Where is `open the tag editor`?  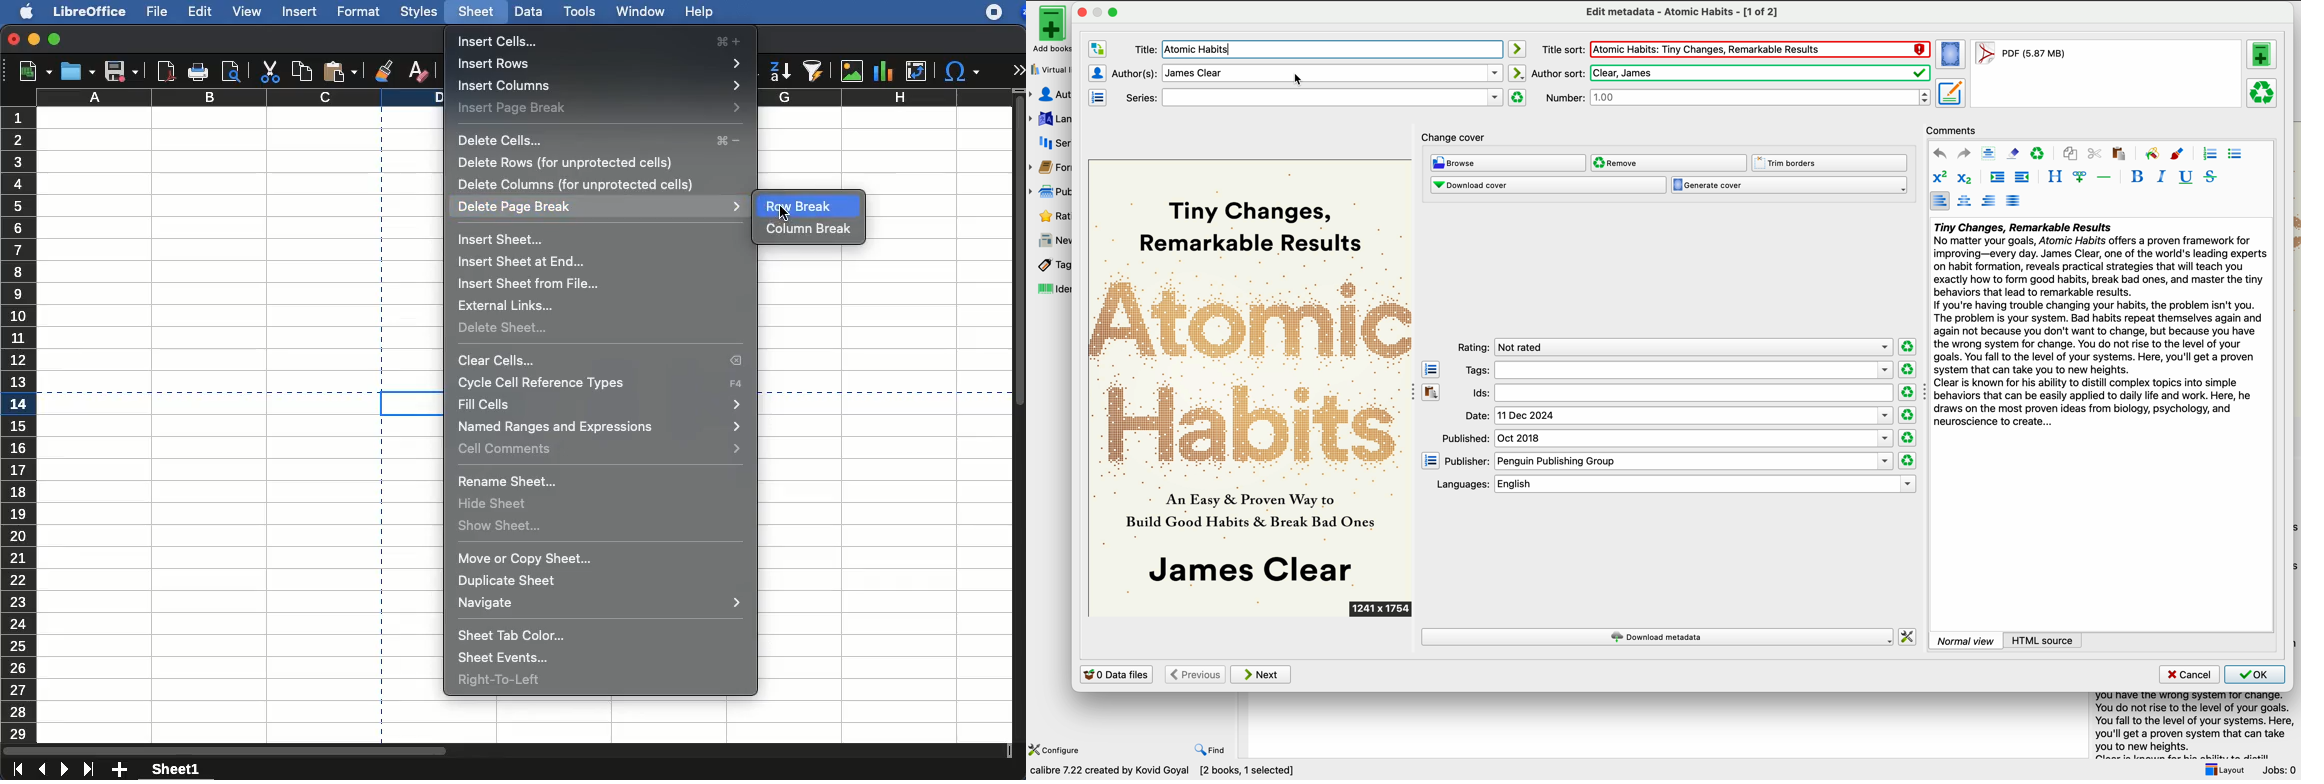
open the tag editor is located at coordinates (1431, 369).